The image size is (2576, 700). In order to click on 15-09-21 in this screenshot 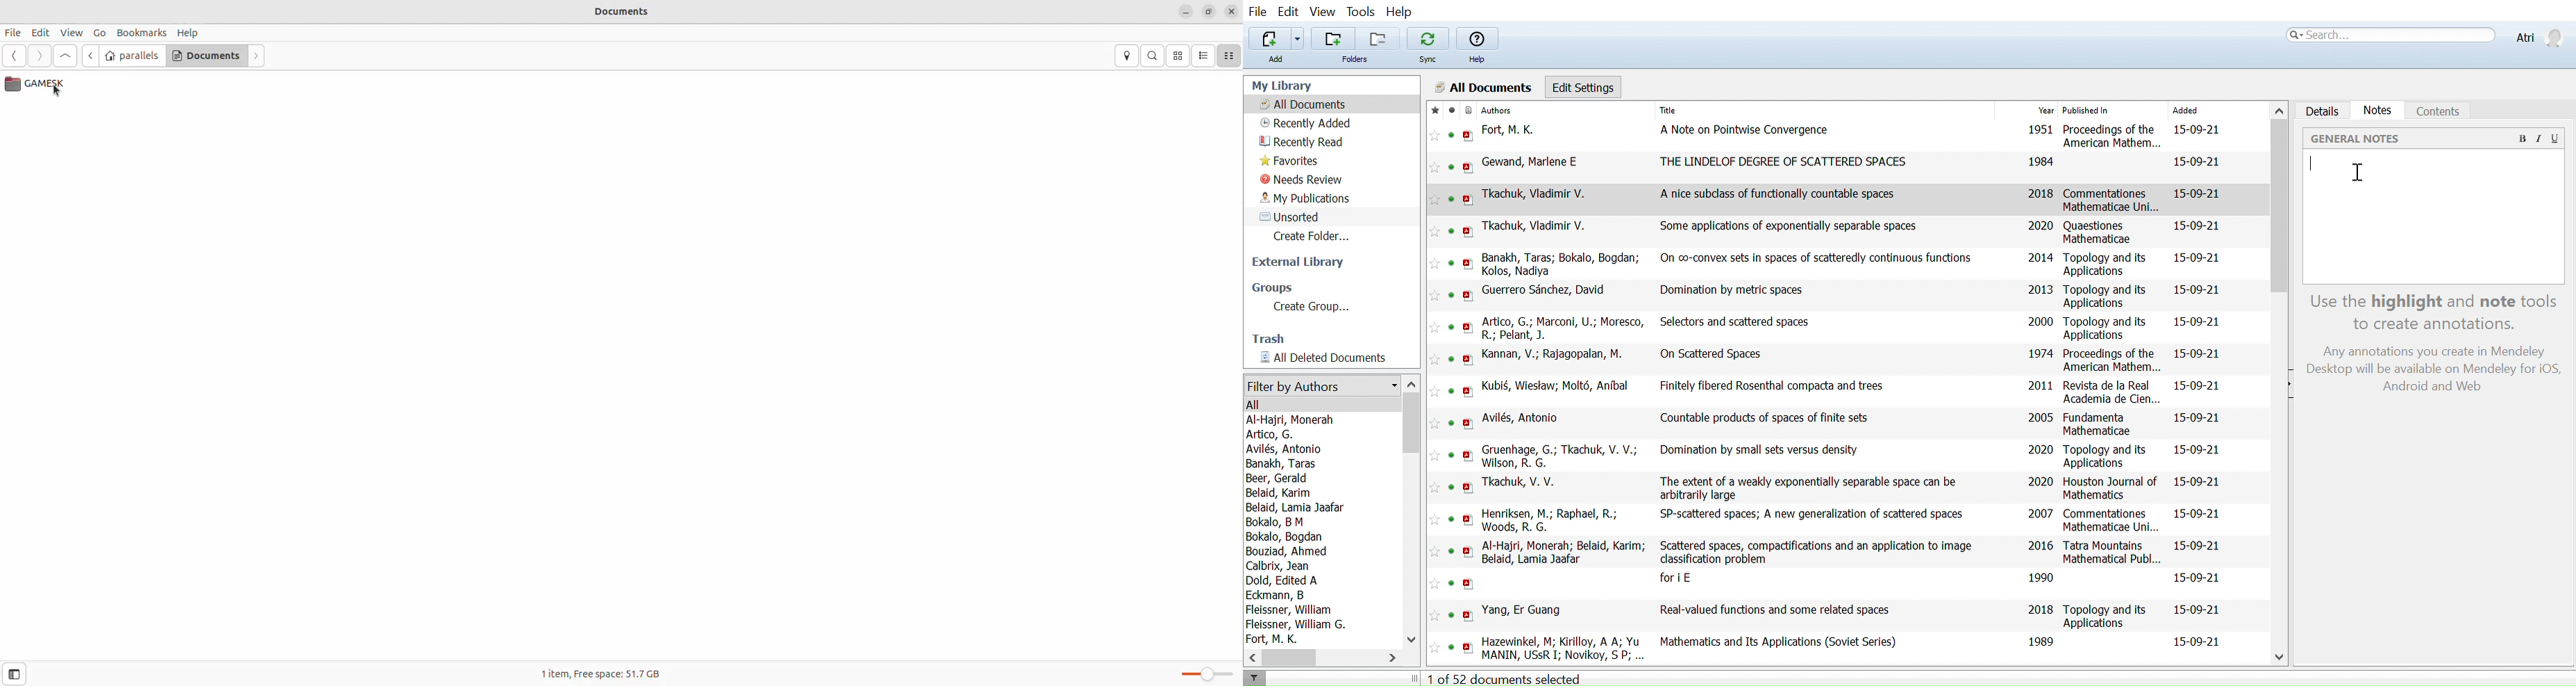, I will do `click(2196, 418)`.